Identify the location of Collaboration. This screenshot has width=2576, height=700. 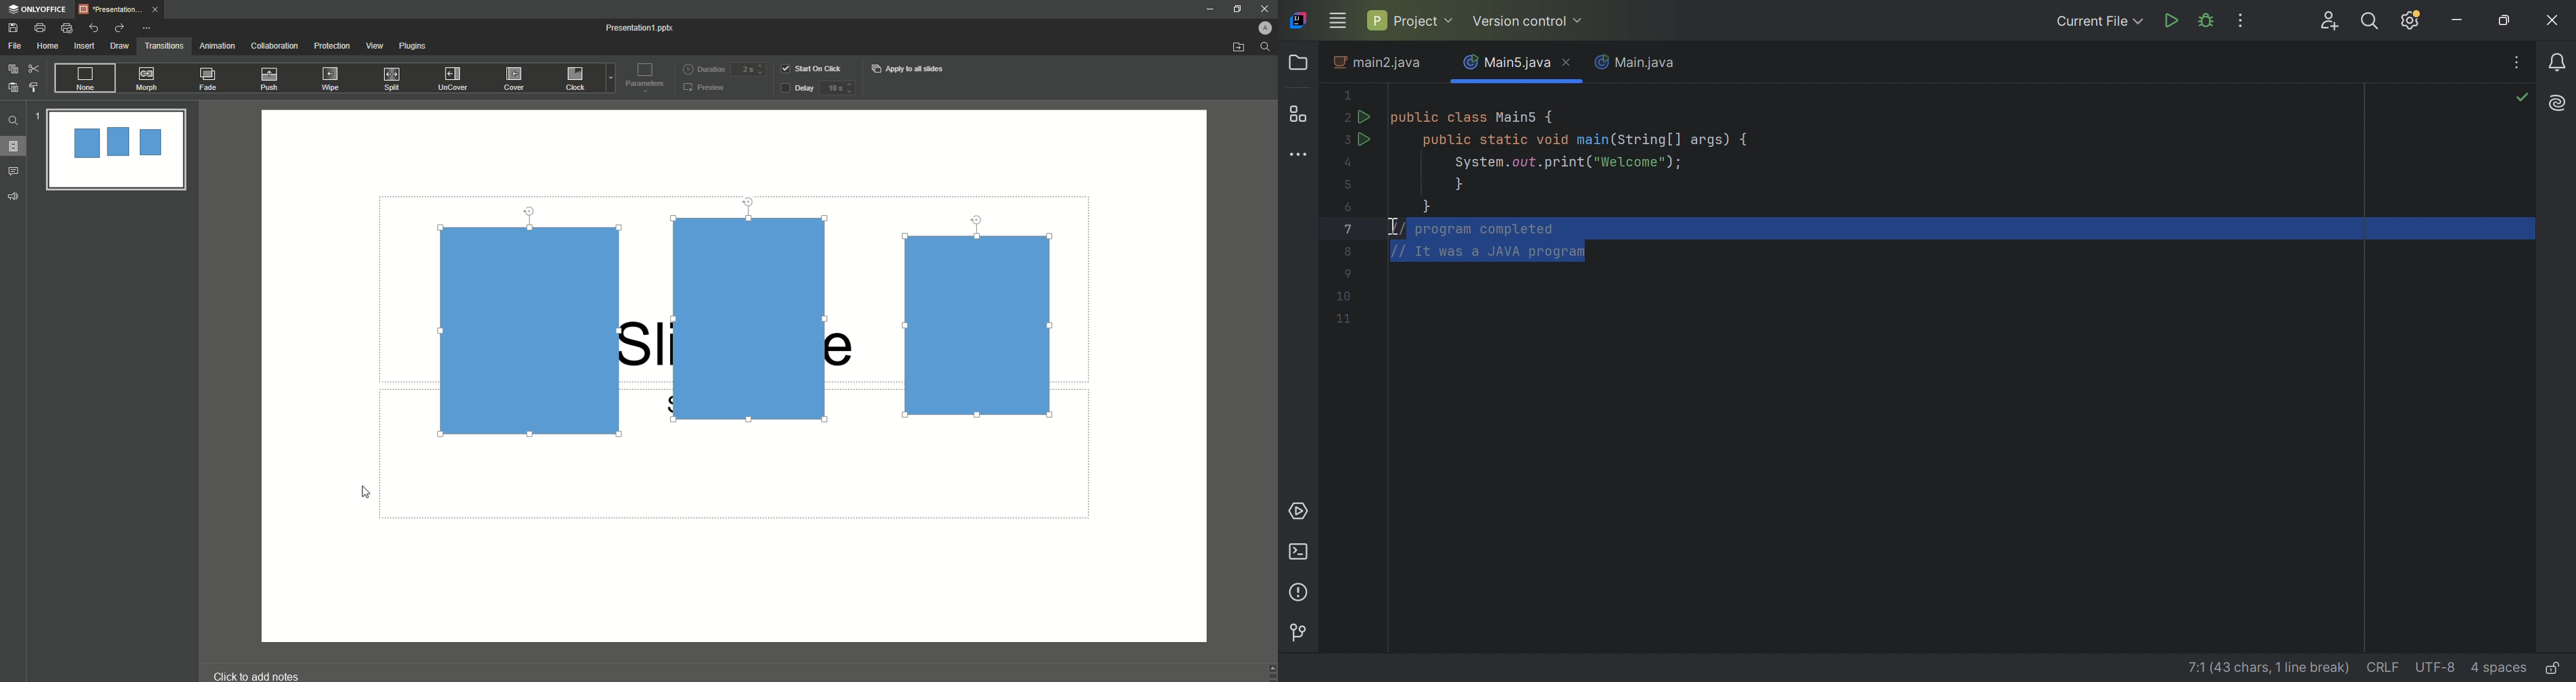
(275, 47).